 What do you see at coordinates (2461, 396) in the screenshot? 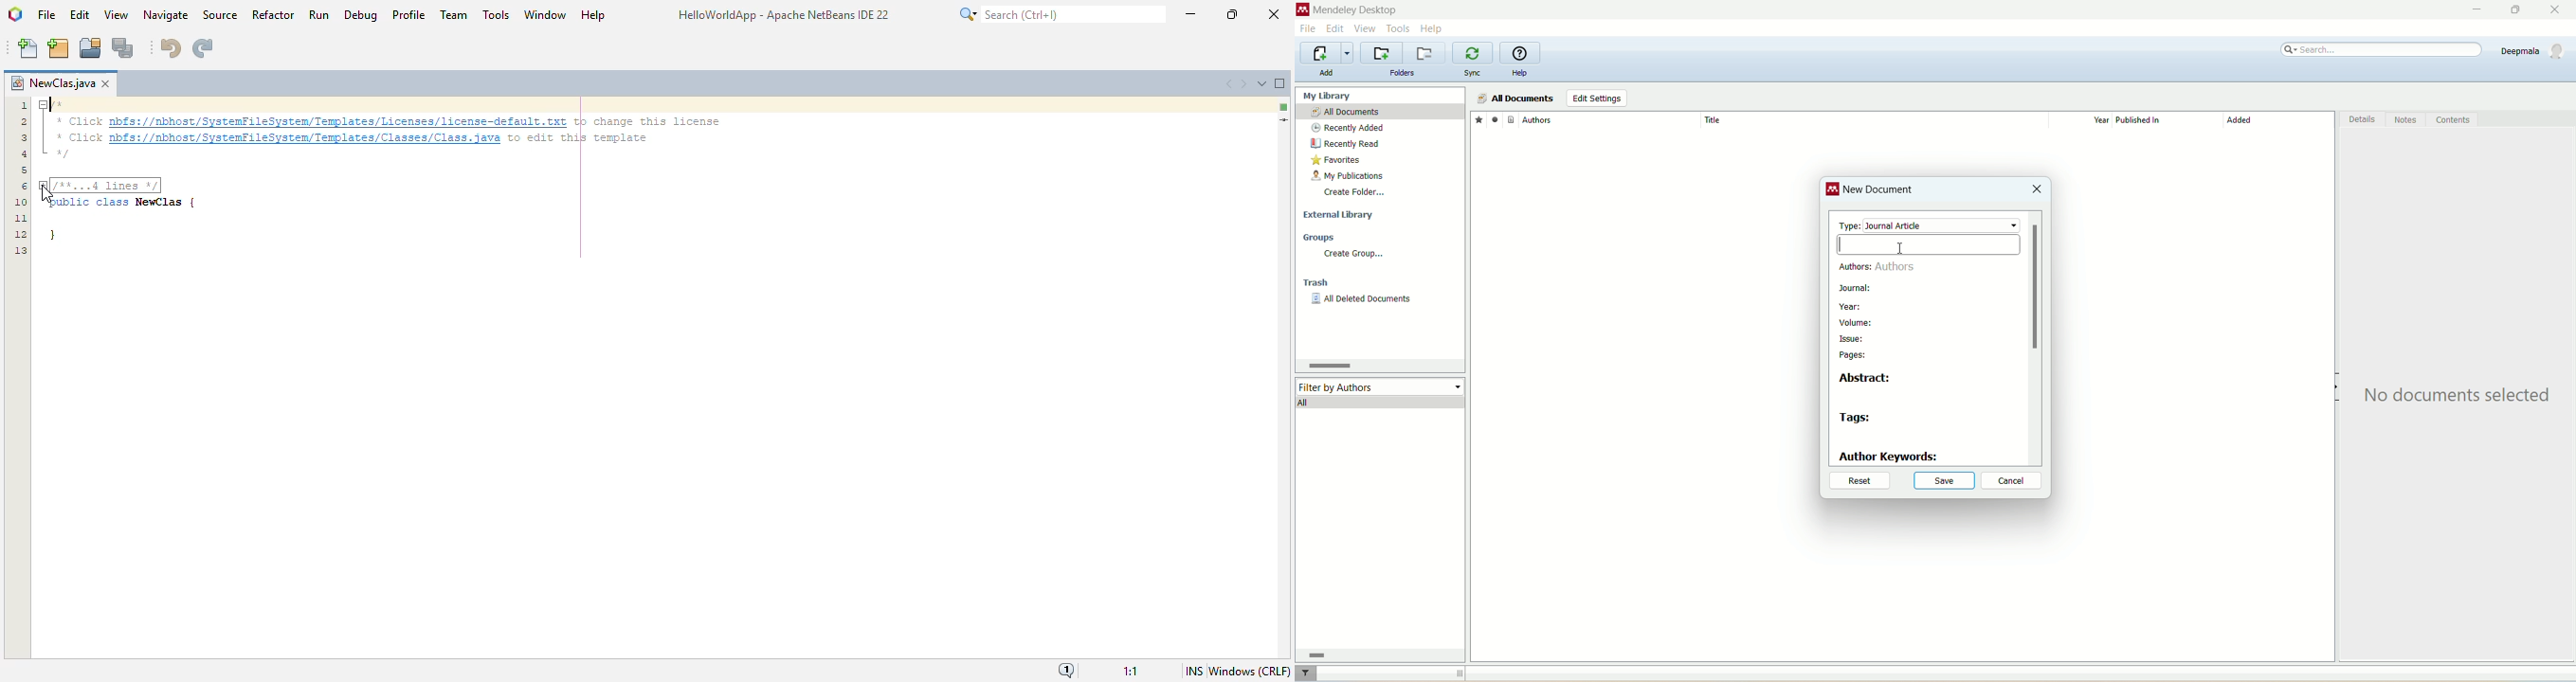
I see `text` at bounding box center [2461, 396].